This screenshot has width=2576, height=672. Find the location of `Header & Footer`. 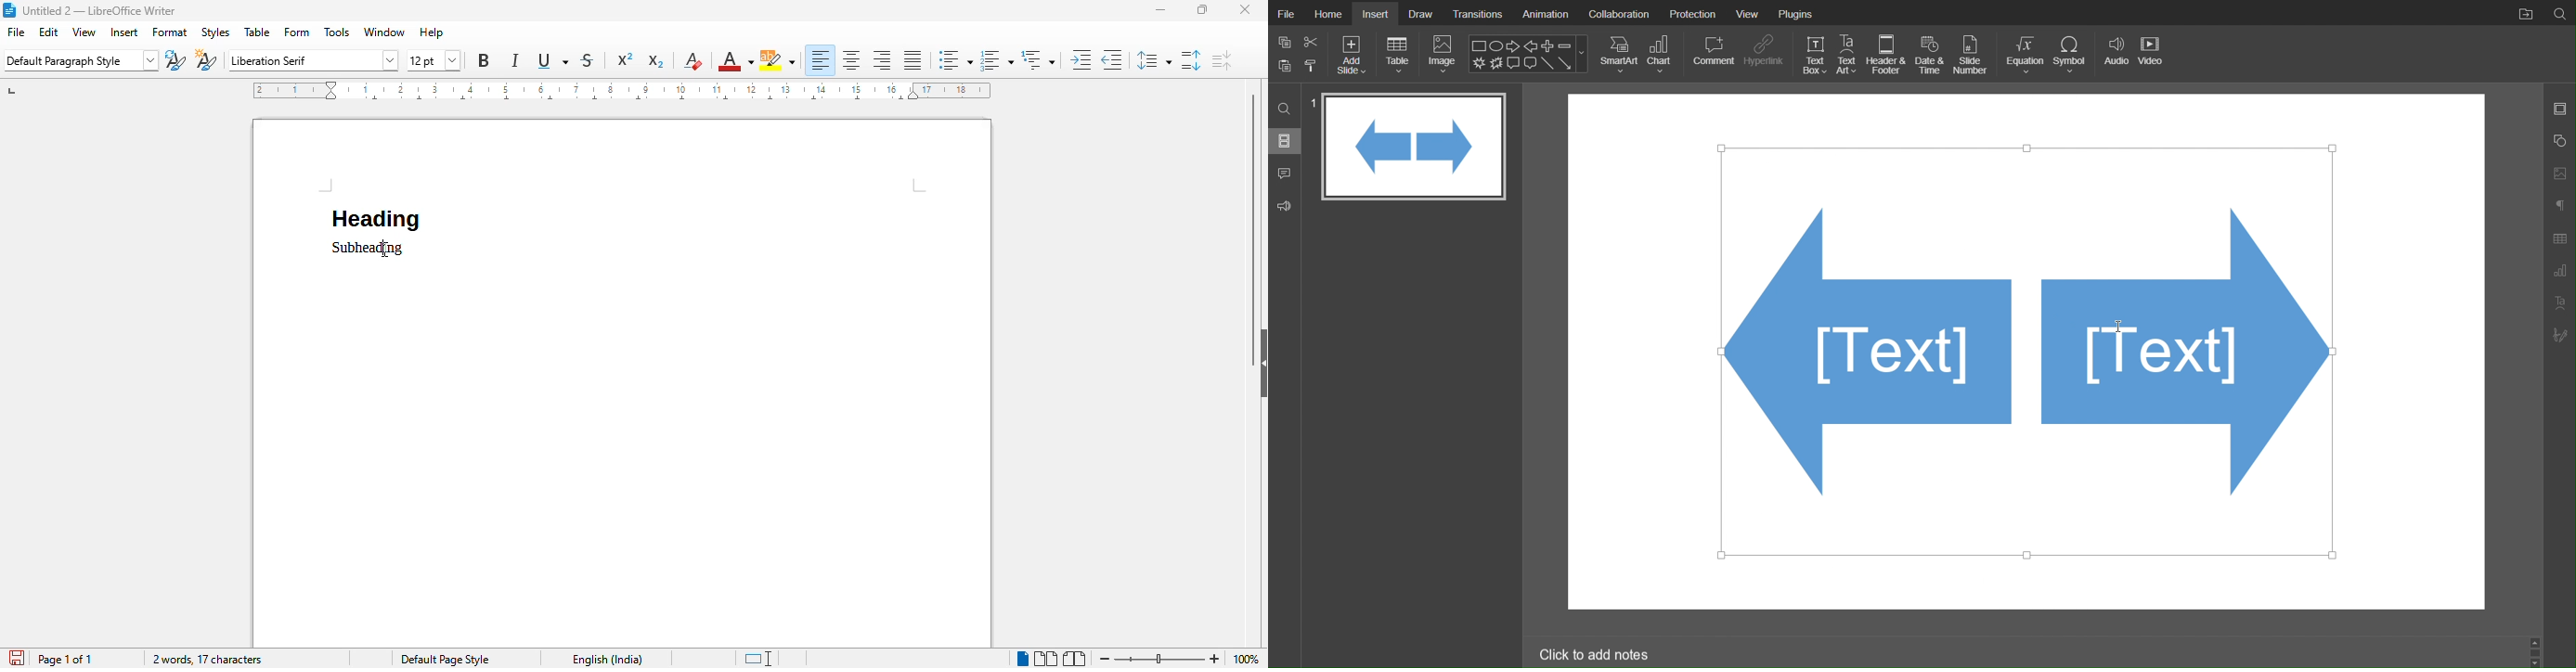

Header & Footer is located at coordinates (1887, 55).